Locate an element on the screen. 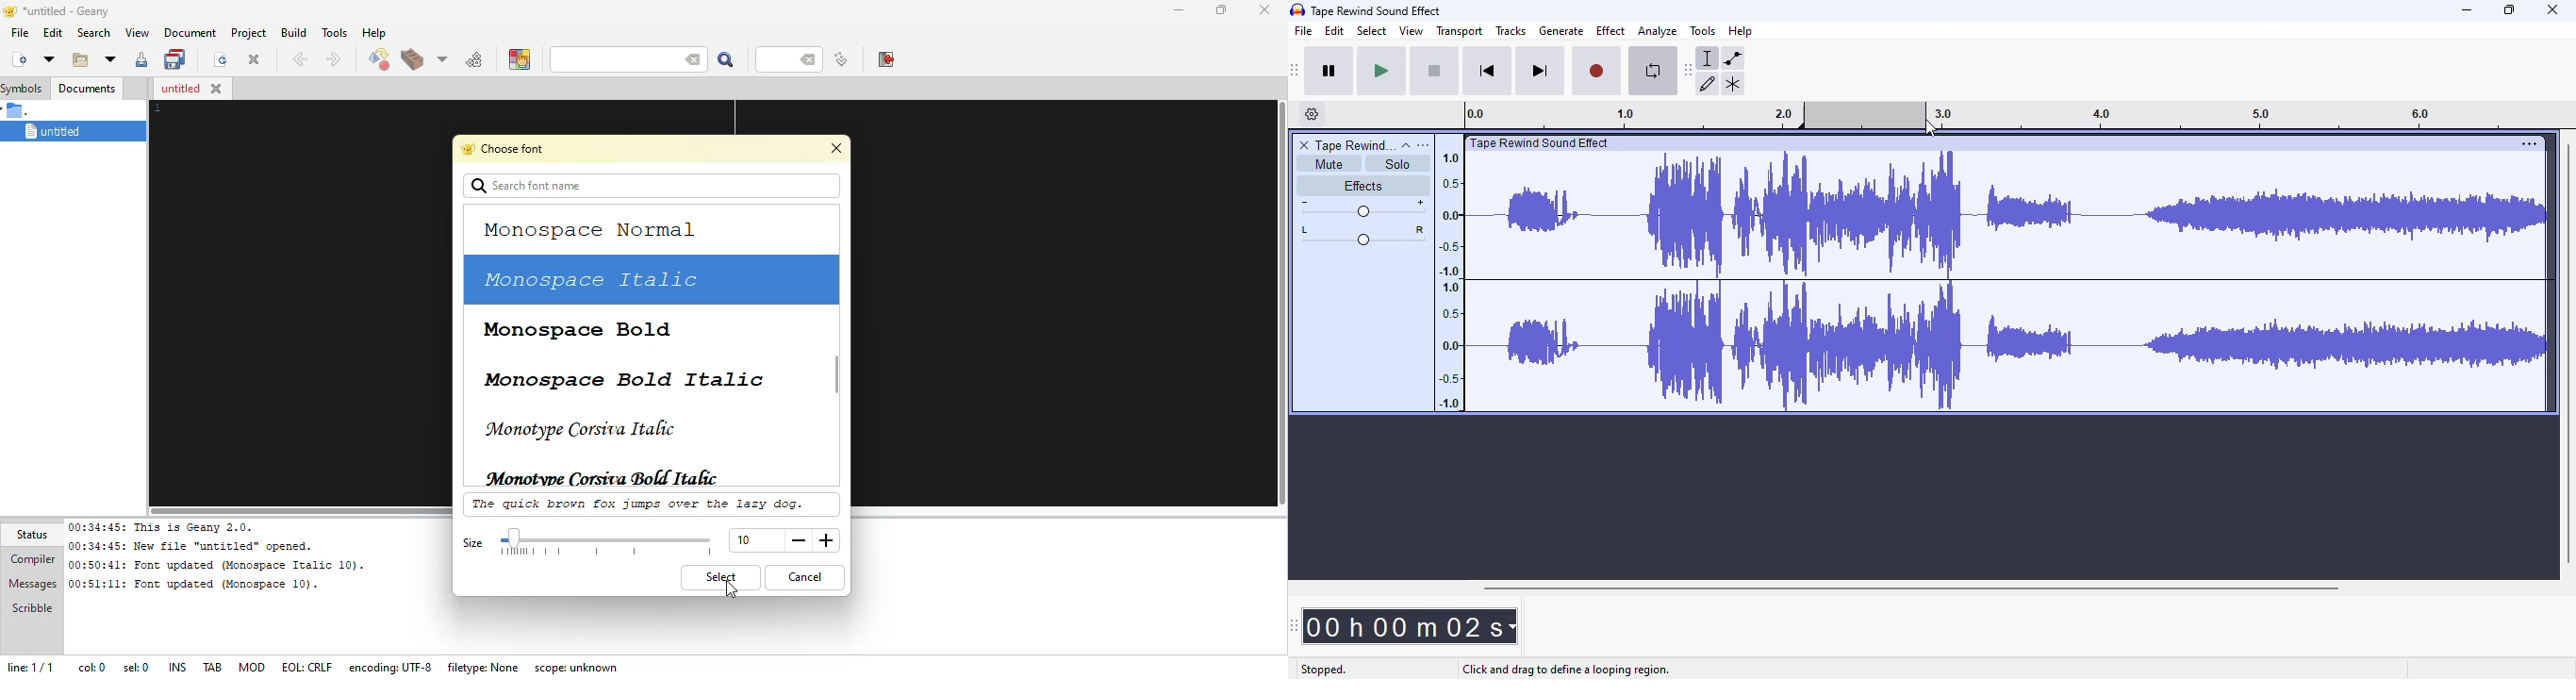 The height and width of the screenshot is (700, 2576). close is located at coordinates (254, 60).